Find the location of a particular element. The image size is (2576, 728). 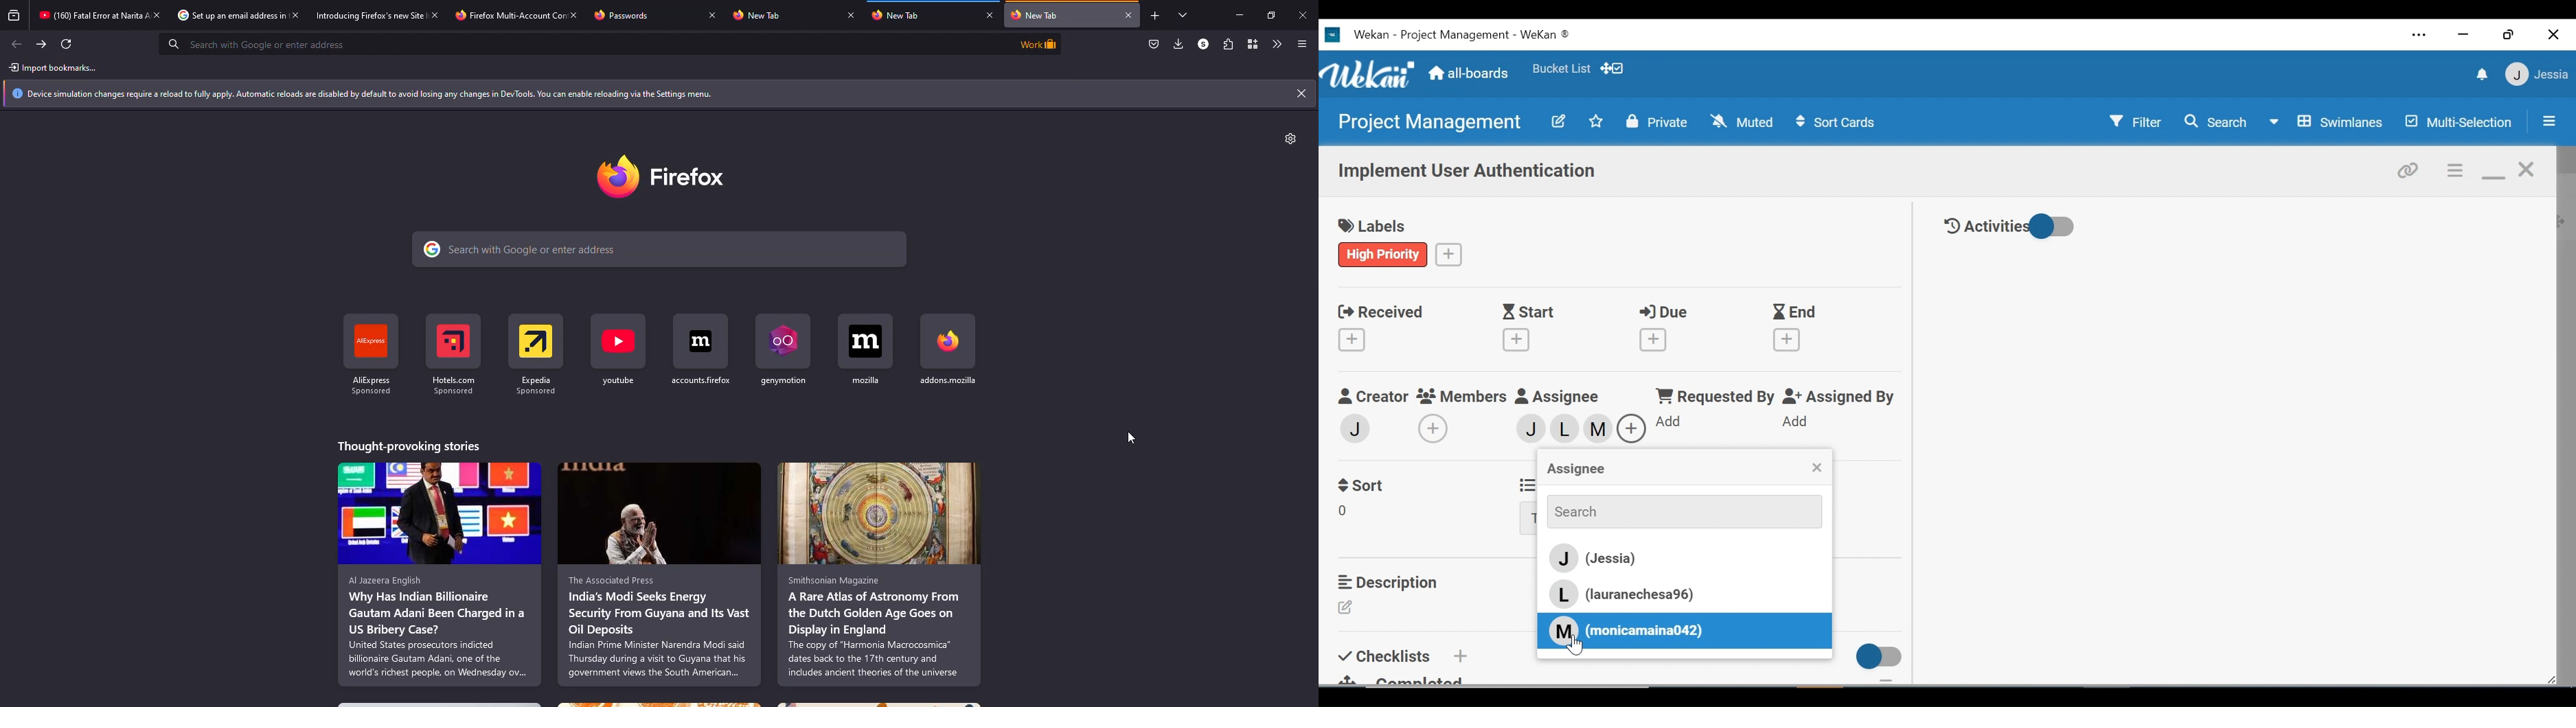

Show Desktop drag handles is located at coordinates (1614, 68).